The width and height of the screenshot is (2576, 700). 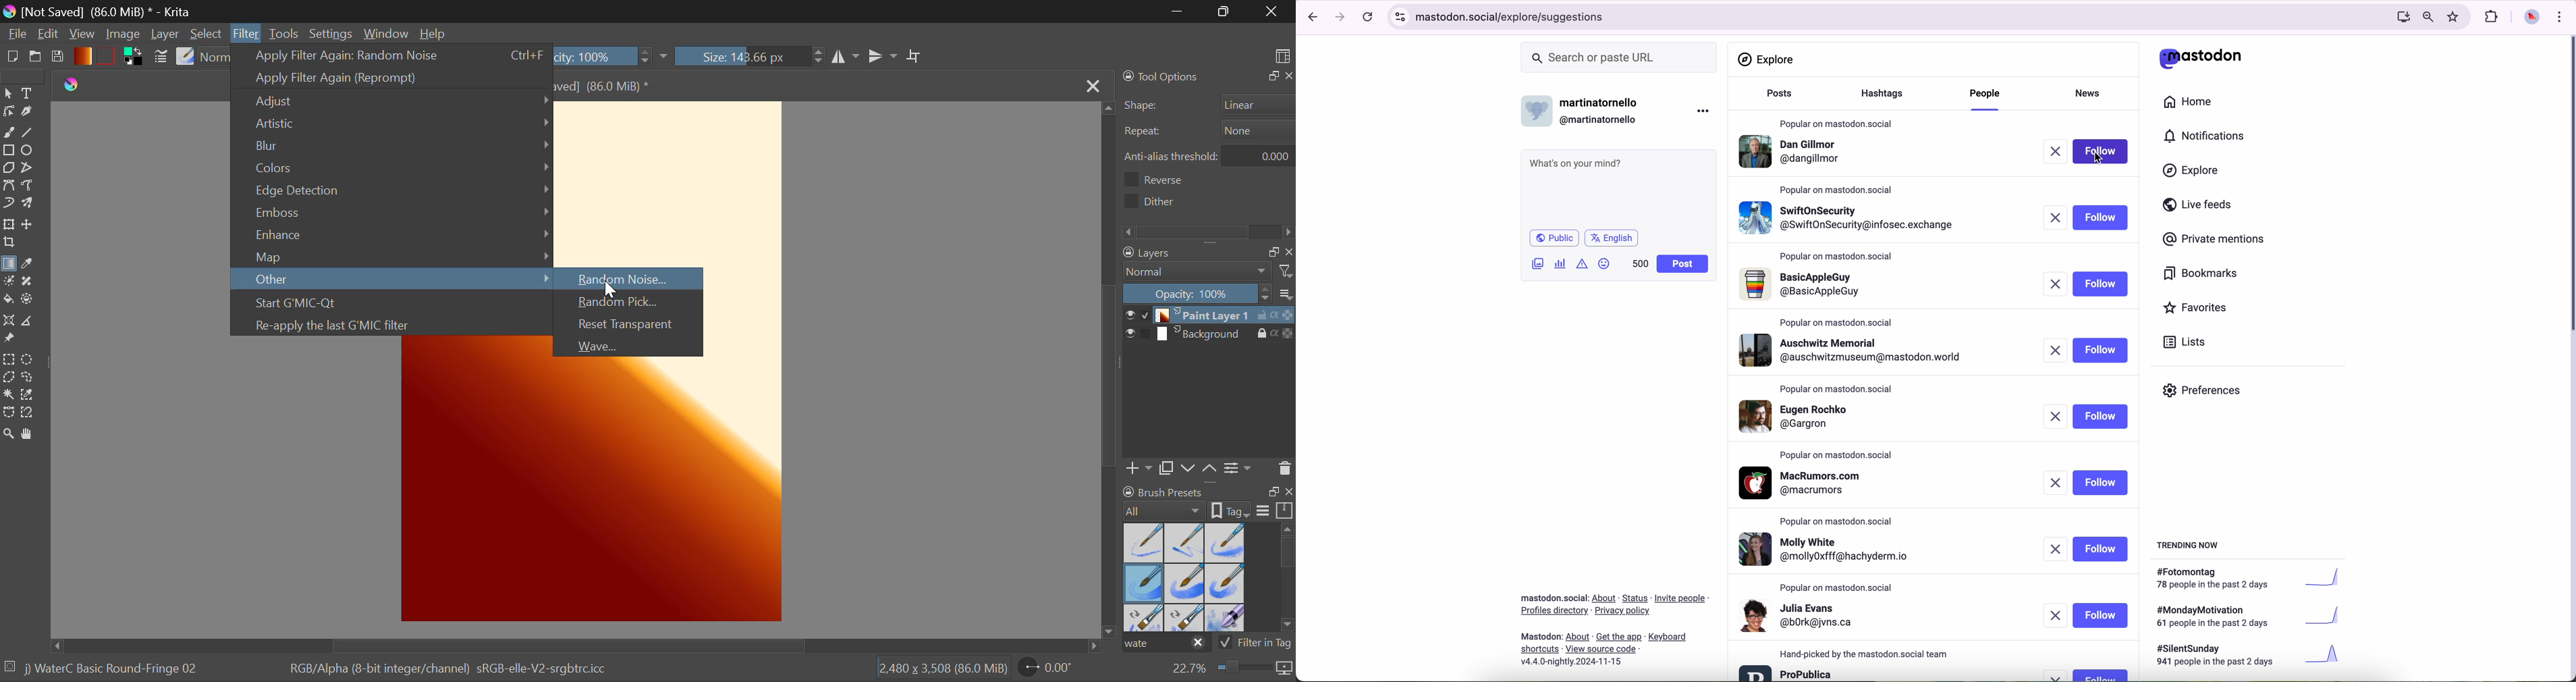 What do you see at coordinates (884, 57) in the screenshot?
I see `Horizontal Mirror Flip` at bounding box center [884, 57].